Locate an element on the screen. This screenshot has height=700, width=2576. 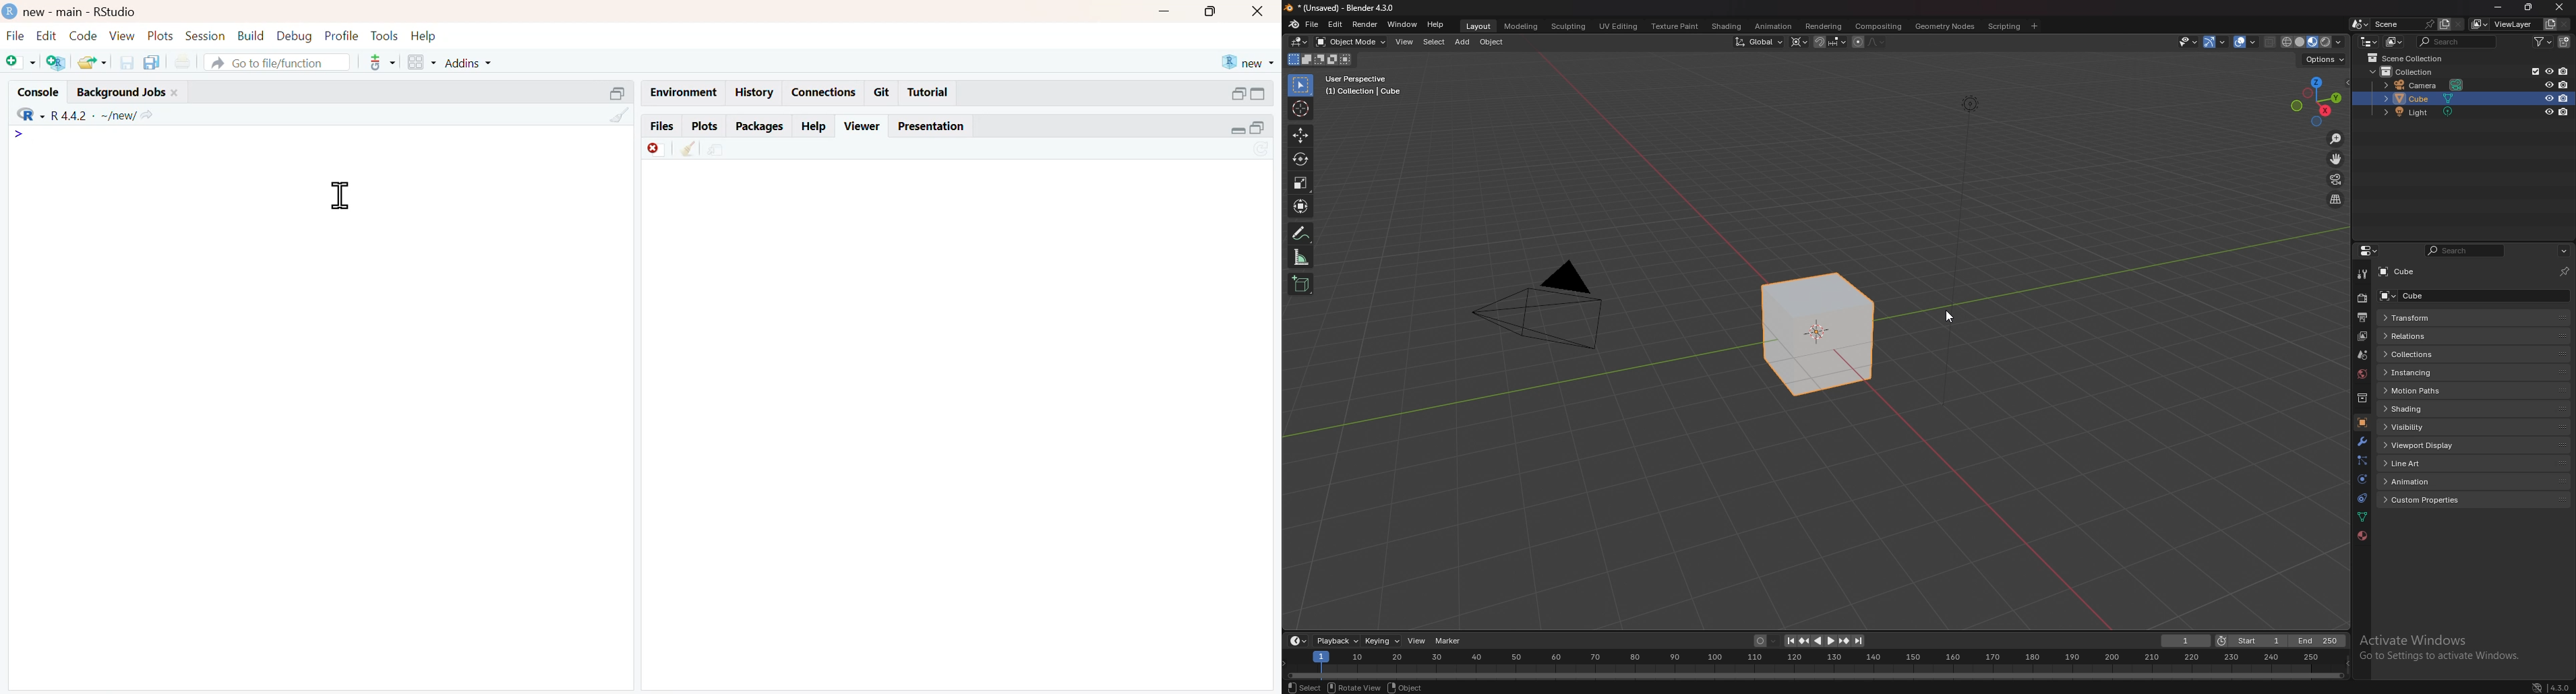
Background Jobs is located at coordinates (140, 89).